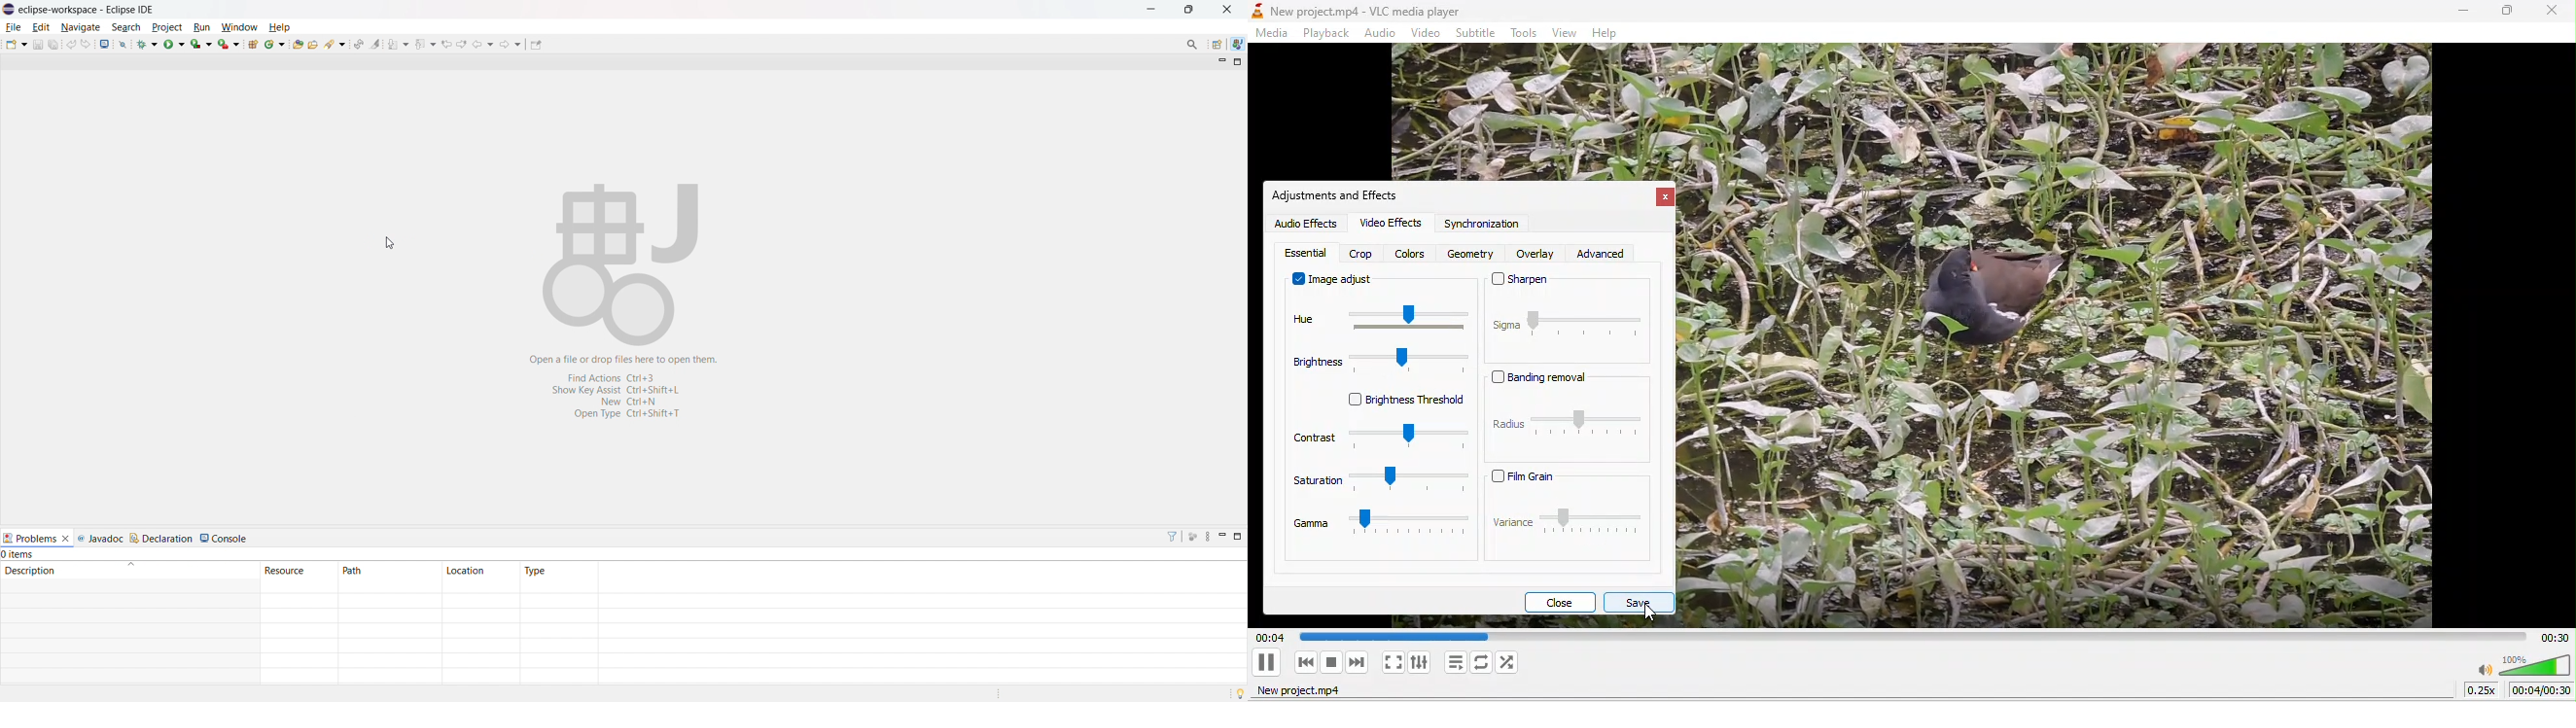  I want to click on equalzer, so click(1305, 253).